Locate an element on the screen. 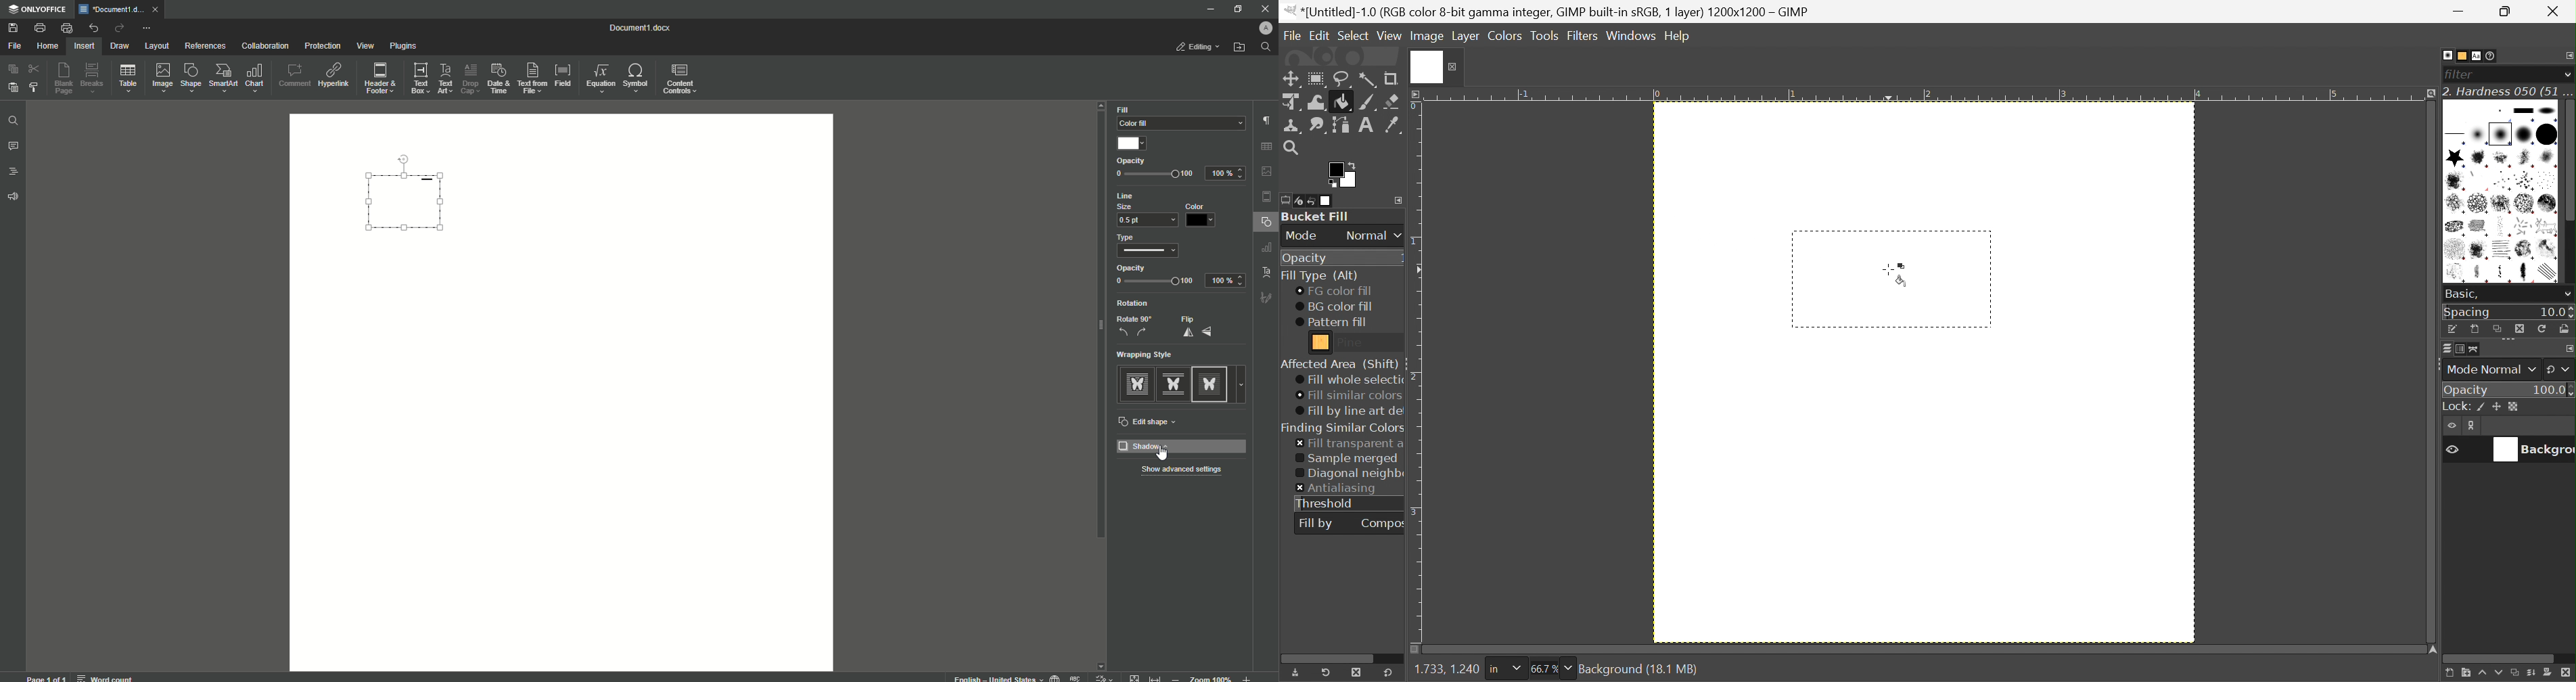 This screenshot has width=2576, height=700. Lock alpha channel is located at coordinates (2513, 407).